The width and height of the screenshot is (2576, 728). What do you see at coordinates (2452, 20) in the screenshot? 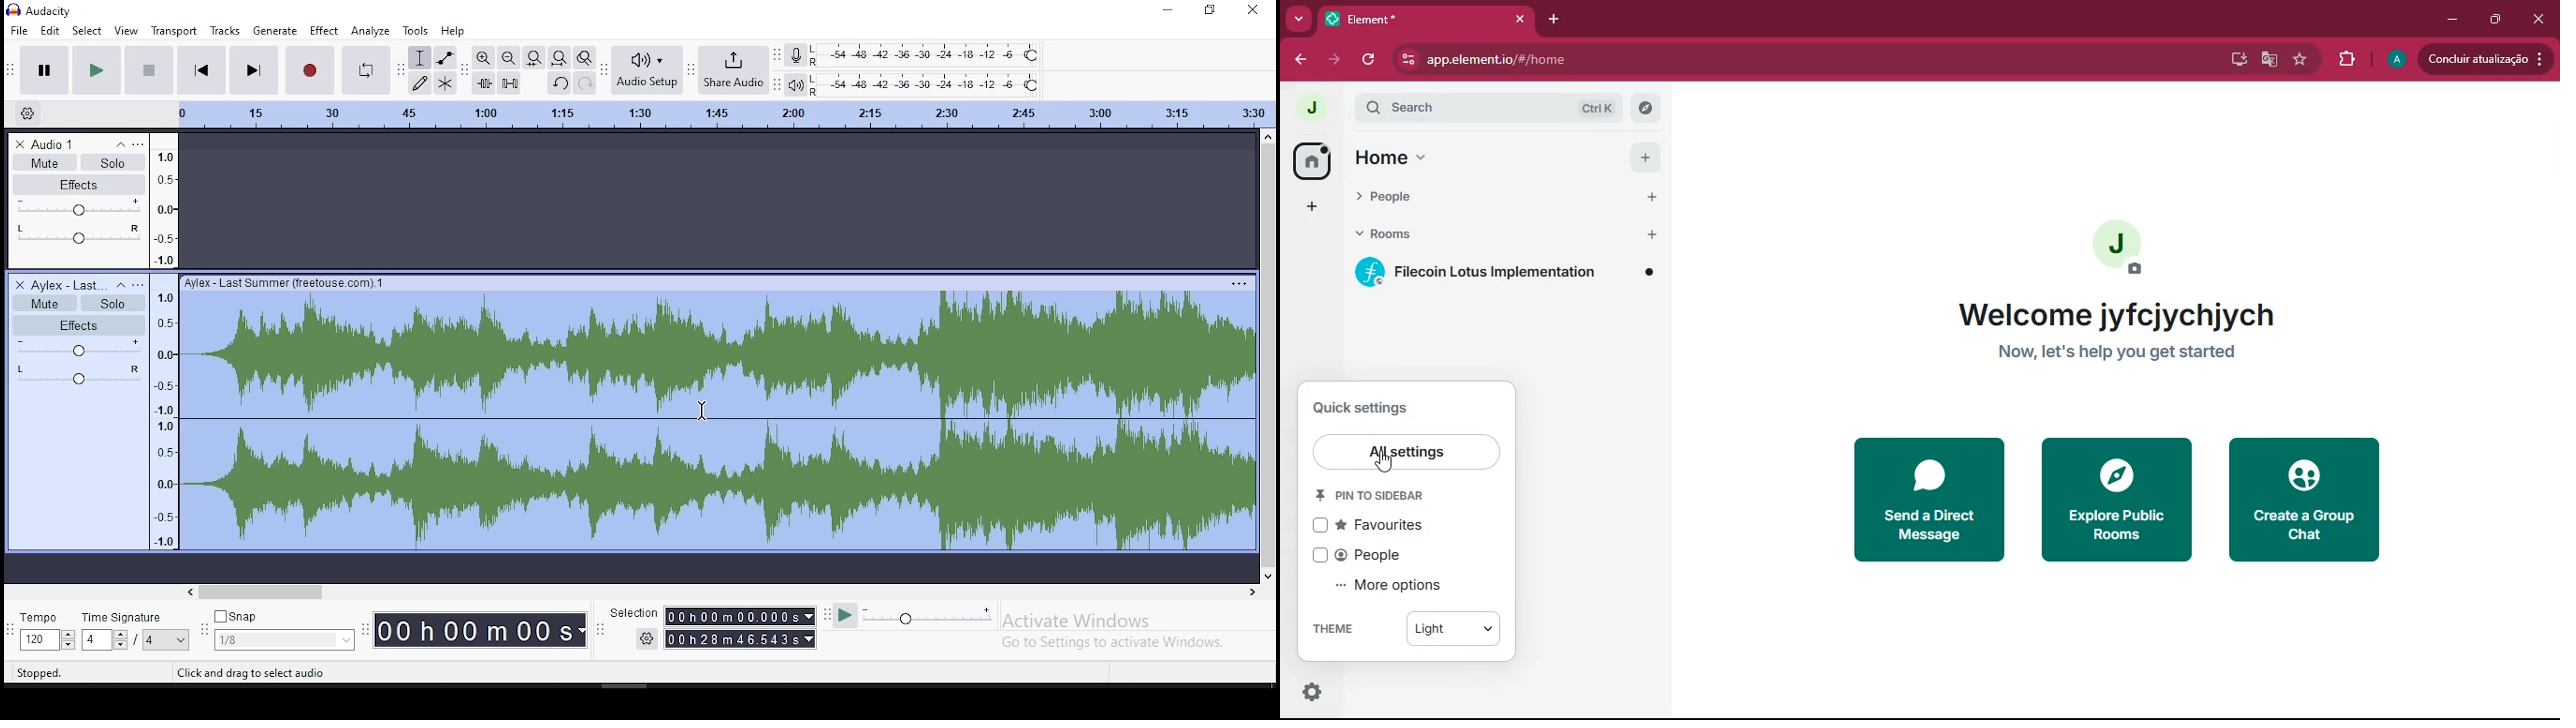
I see `minimize` at bounding box center [2452, 20].